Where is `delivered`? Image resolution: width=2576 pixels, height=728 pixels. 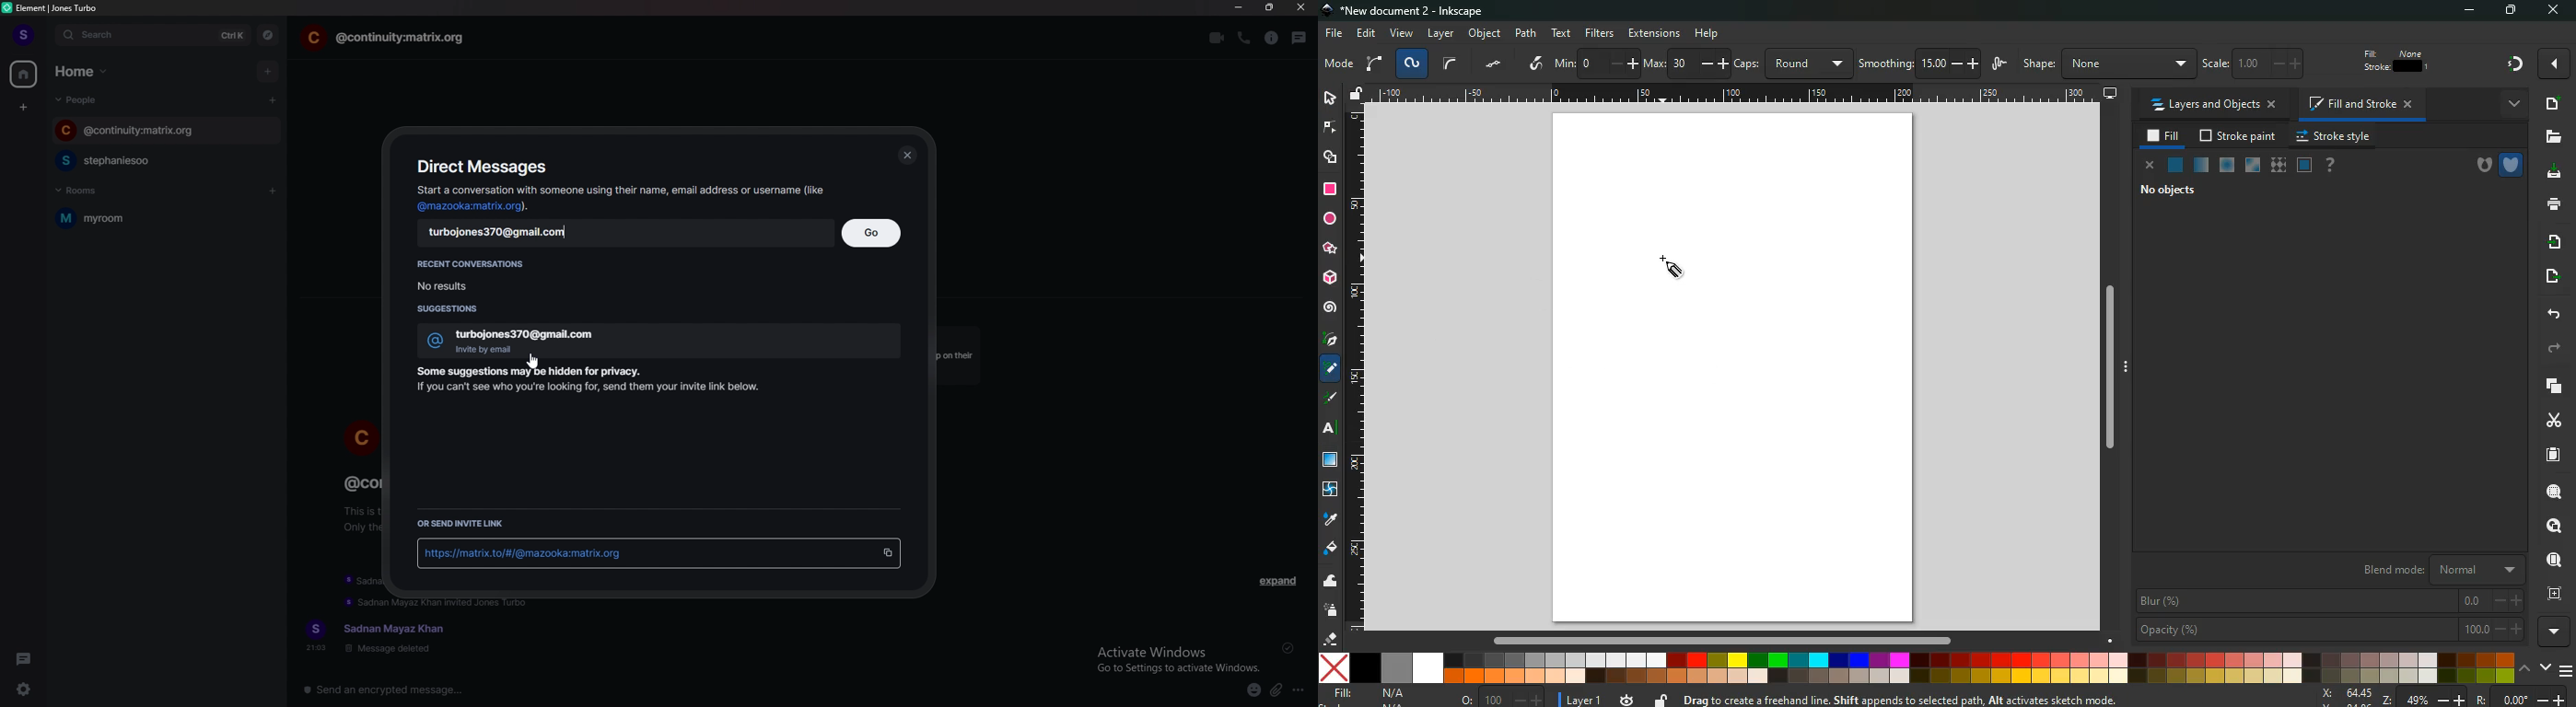 delivered is located at coordinates (1290, 648).